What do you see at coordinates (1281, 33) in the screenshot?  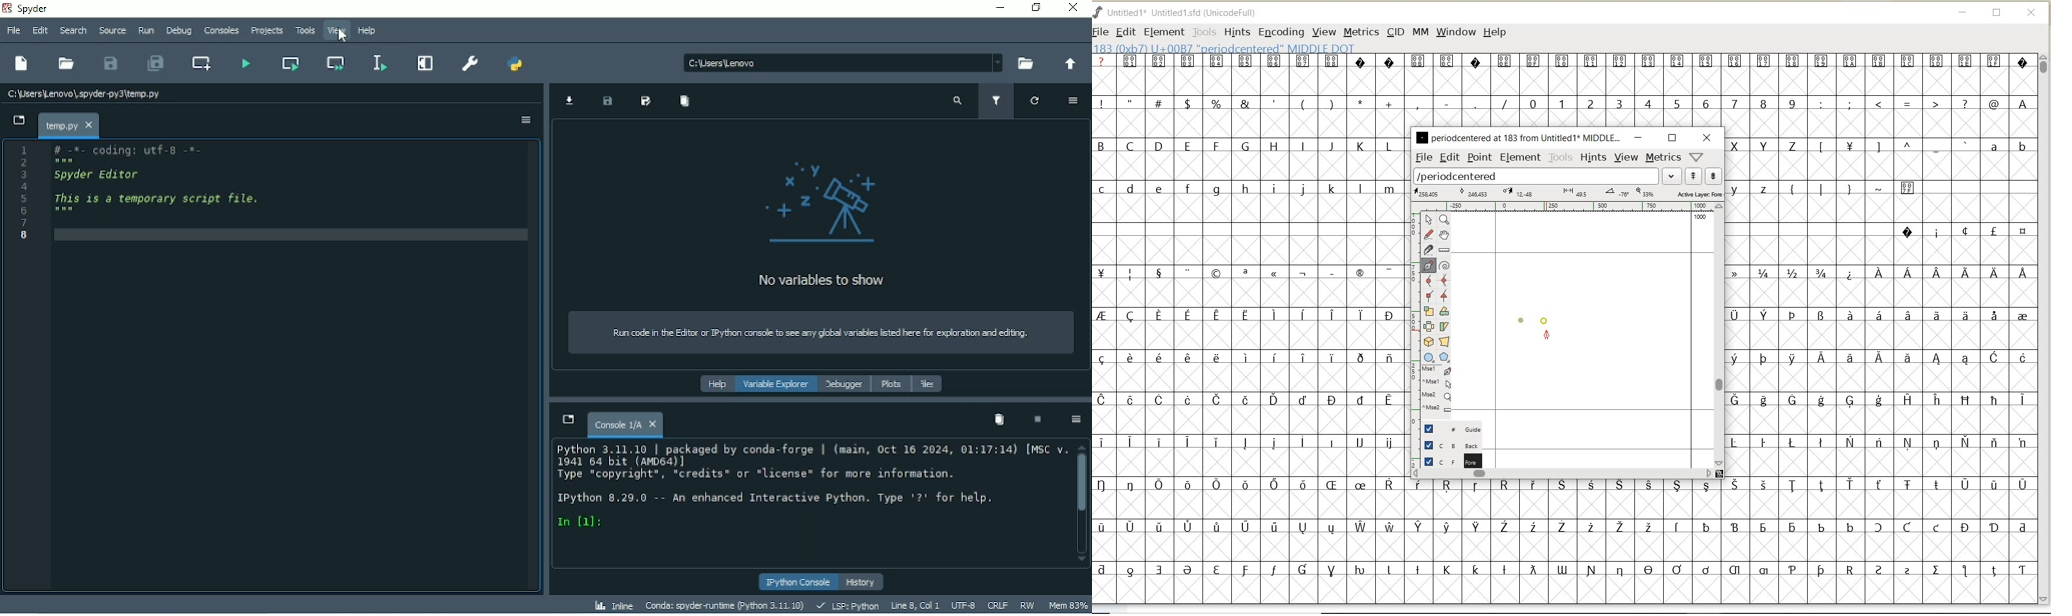 I see `ENCODING` at bounding box center [1281, 33].